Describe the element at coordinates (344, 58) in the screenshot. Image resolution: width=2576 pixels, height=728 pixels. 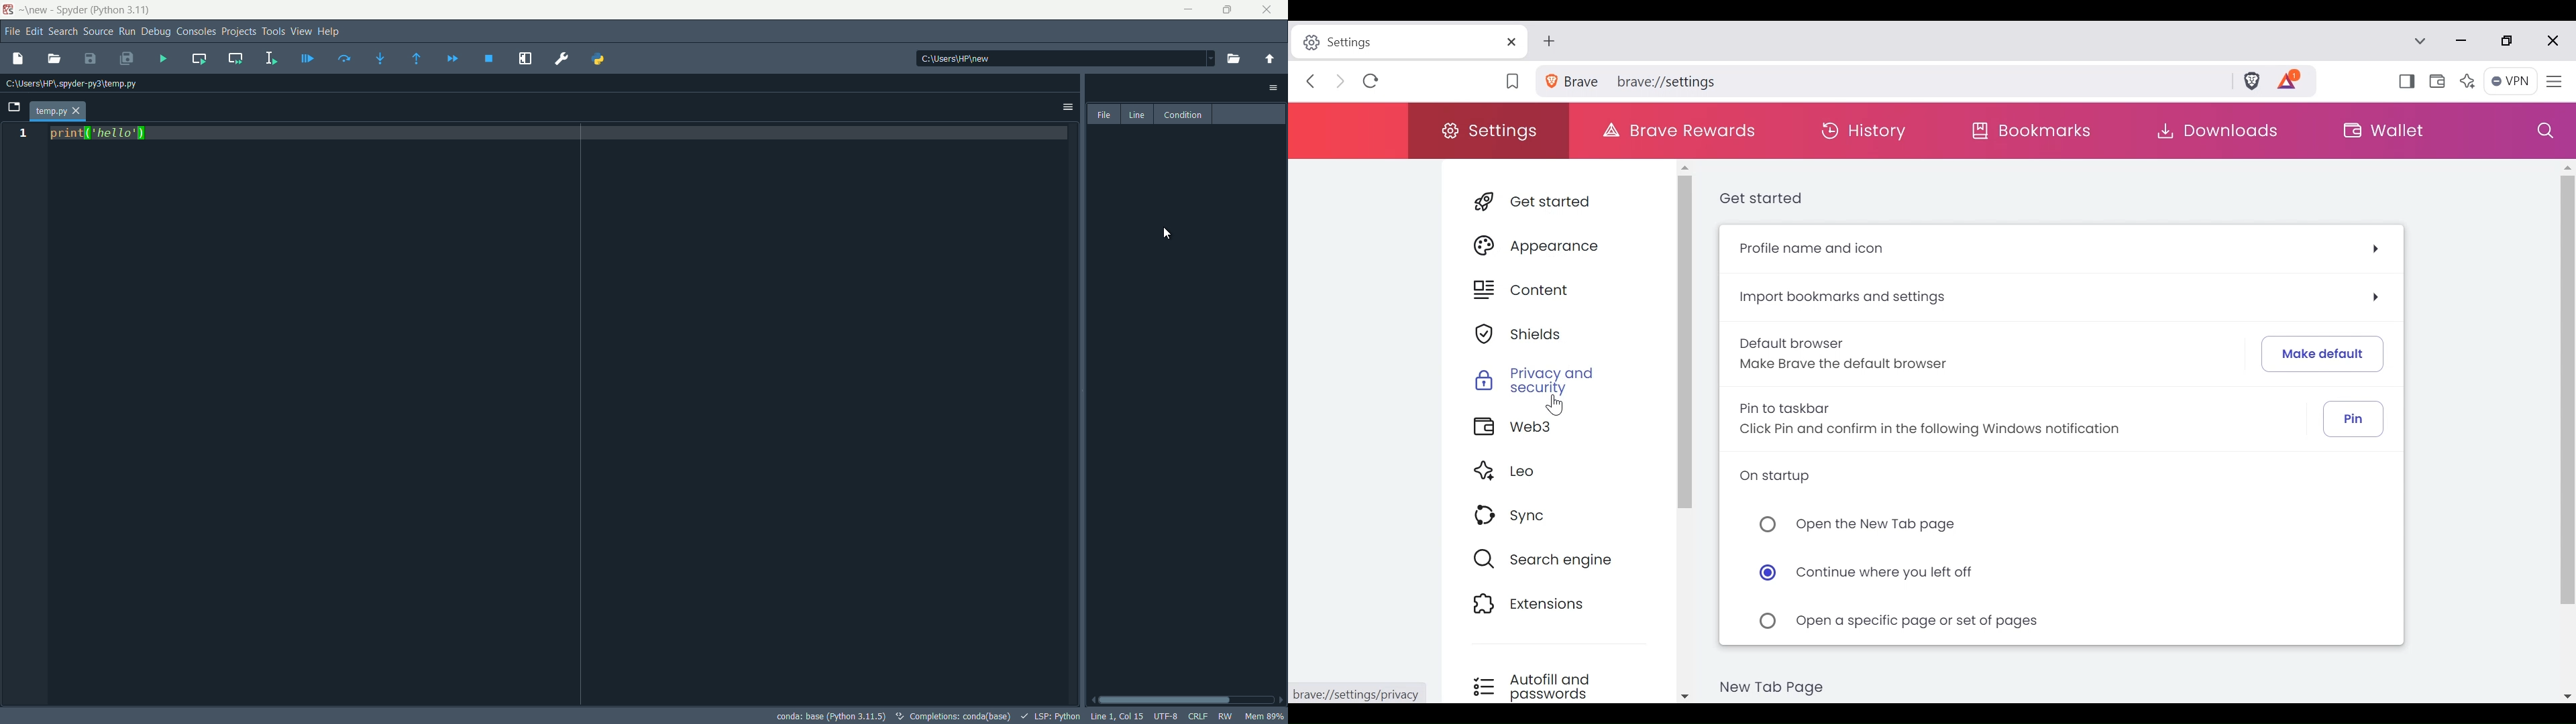
I see `run current line` at that location.